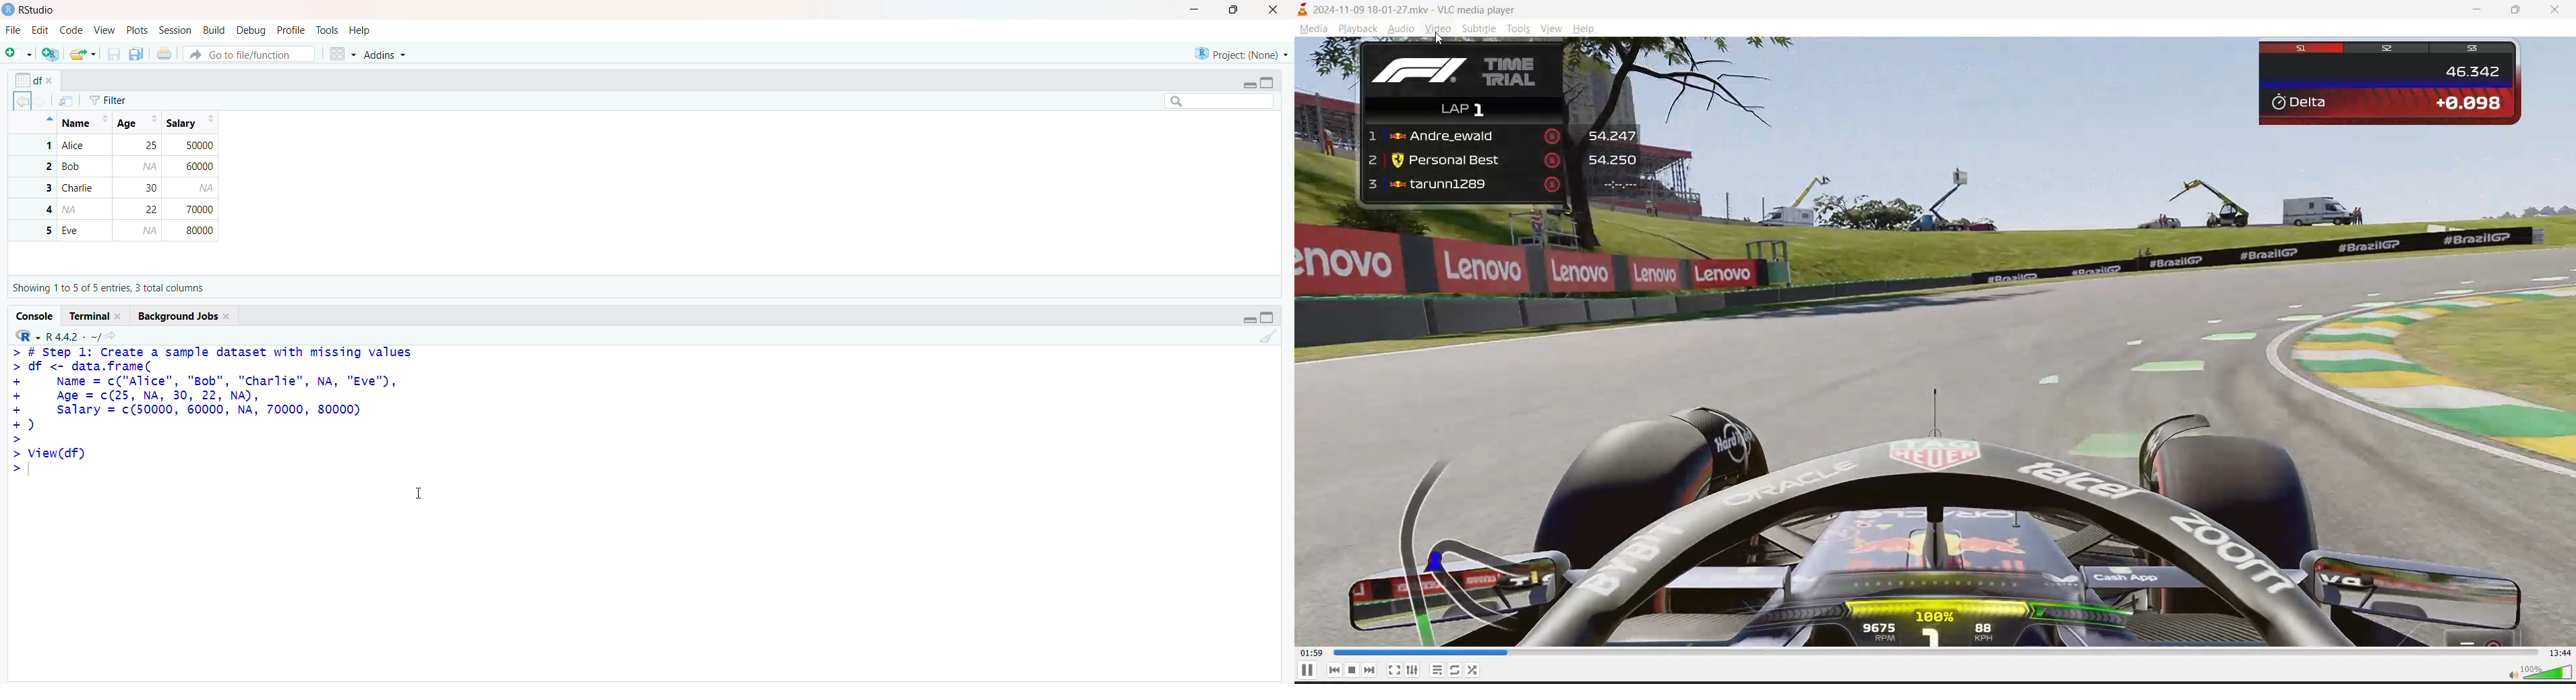  What do you see at coordinates (166, 53) in the screenshot?
I see `Print the current file` at bounding box center [166, 53].